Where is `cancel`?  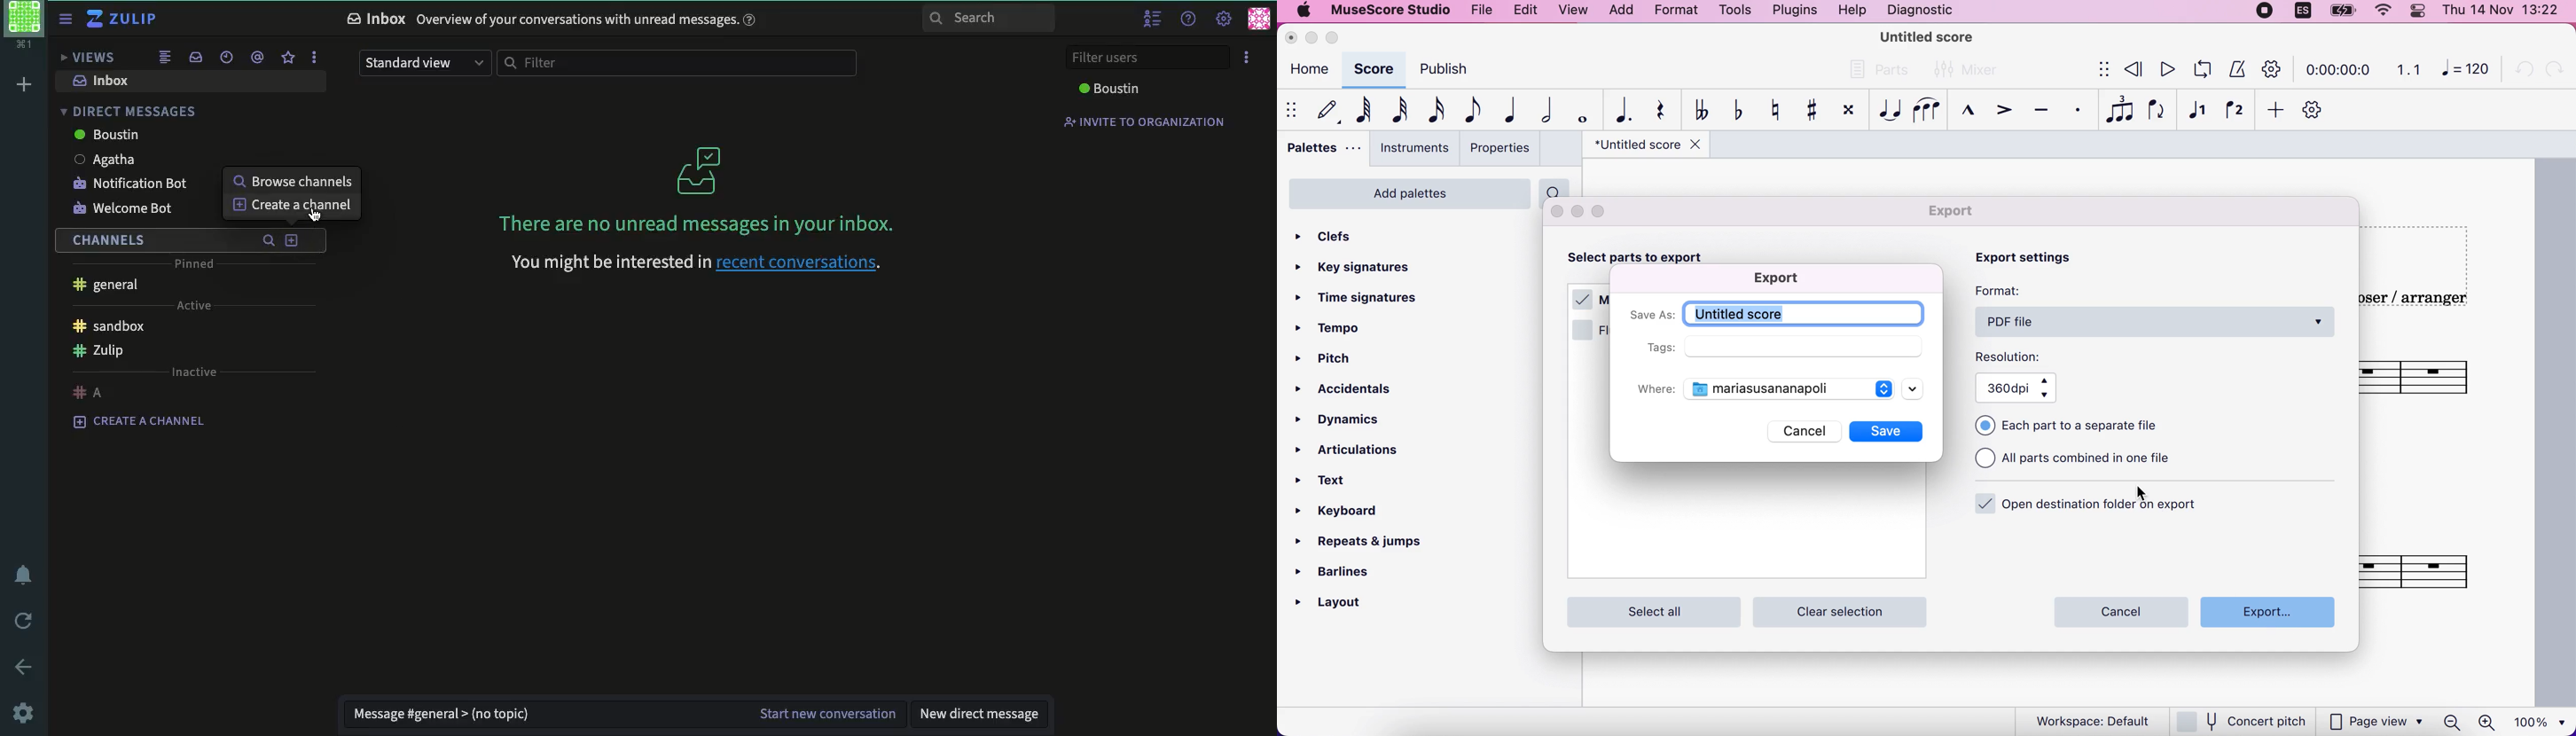 cancel is located at coordinates (1803, 431).